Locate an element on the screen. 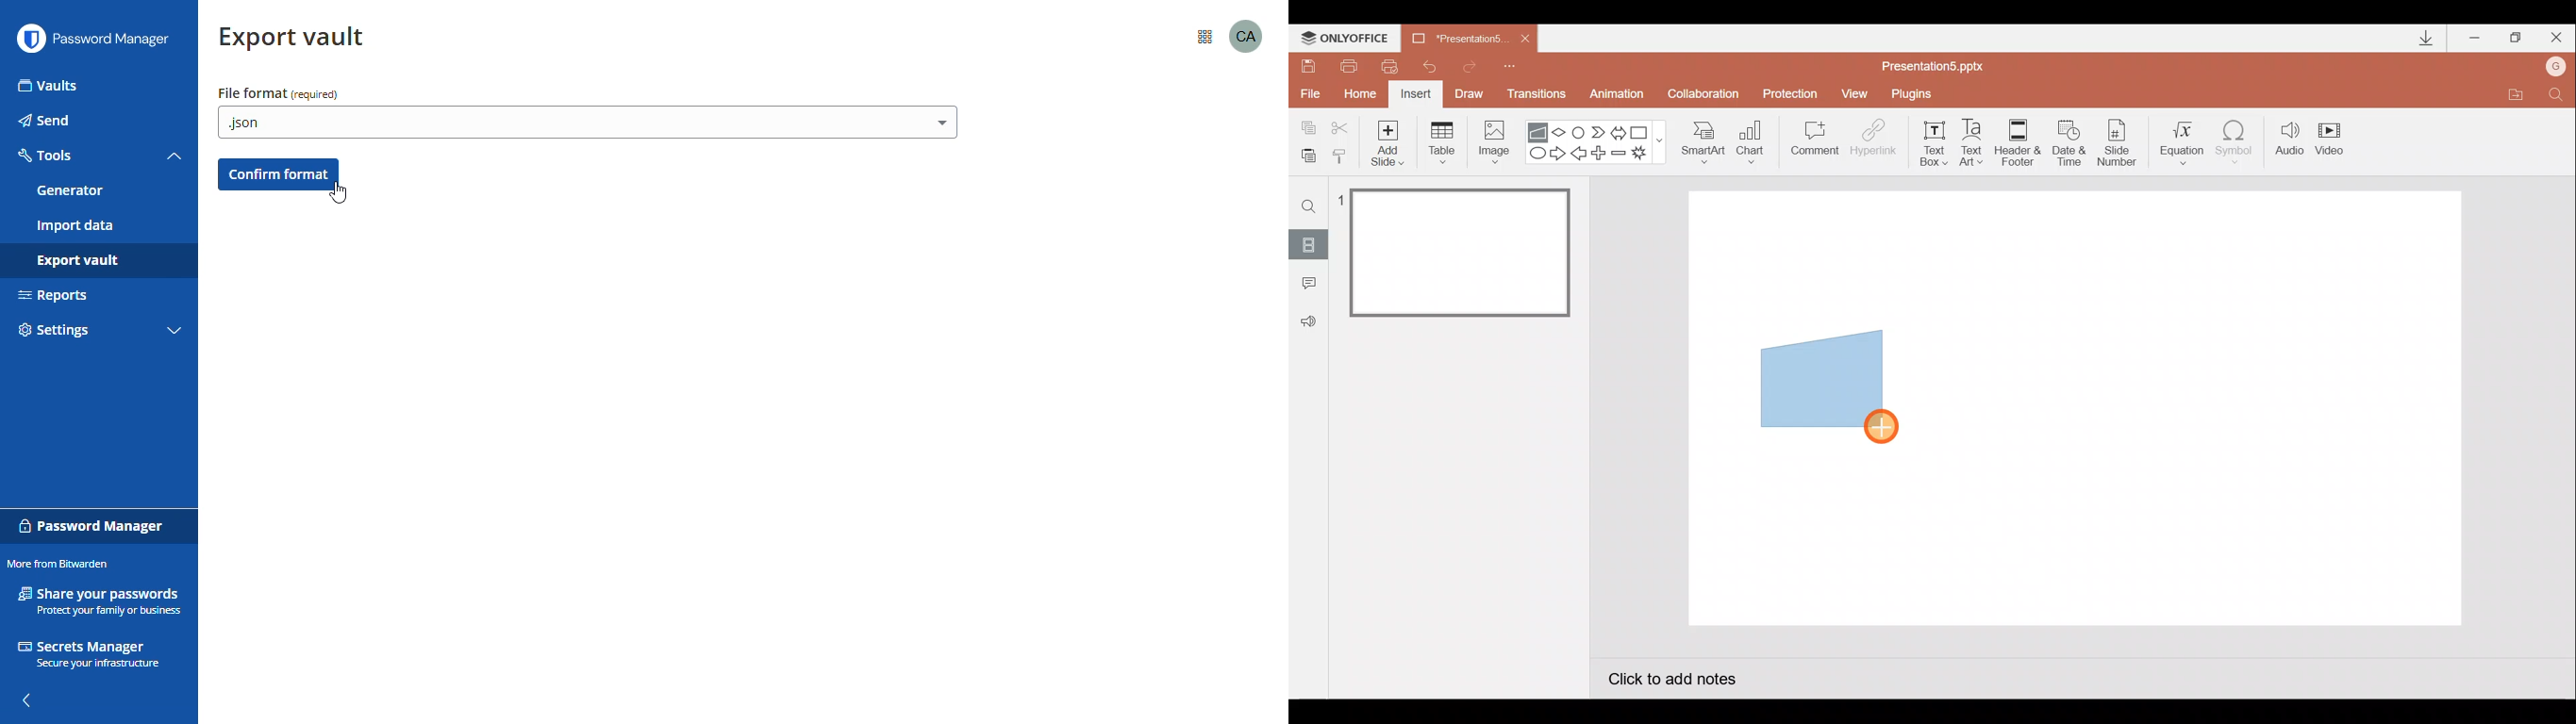 Image resolution: width=2576 pixels, height=728 pixels. Ellipse is located at coordinates (1535, 154).